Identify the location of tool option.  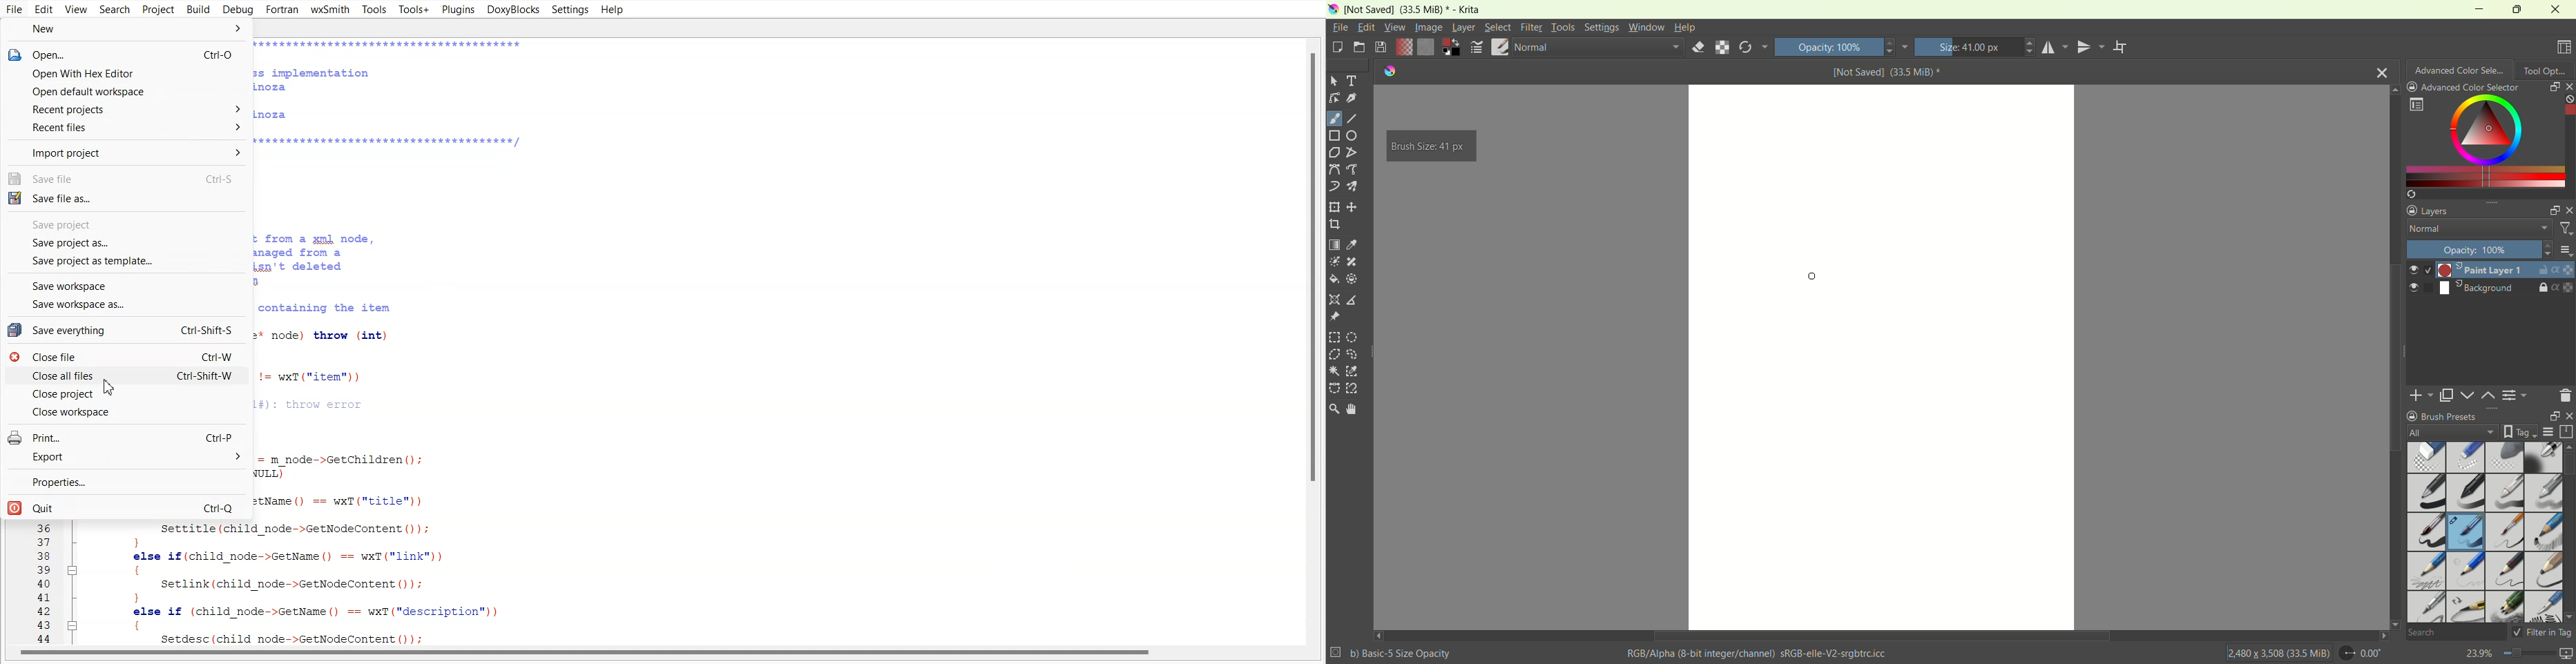
(2546, 69).